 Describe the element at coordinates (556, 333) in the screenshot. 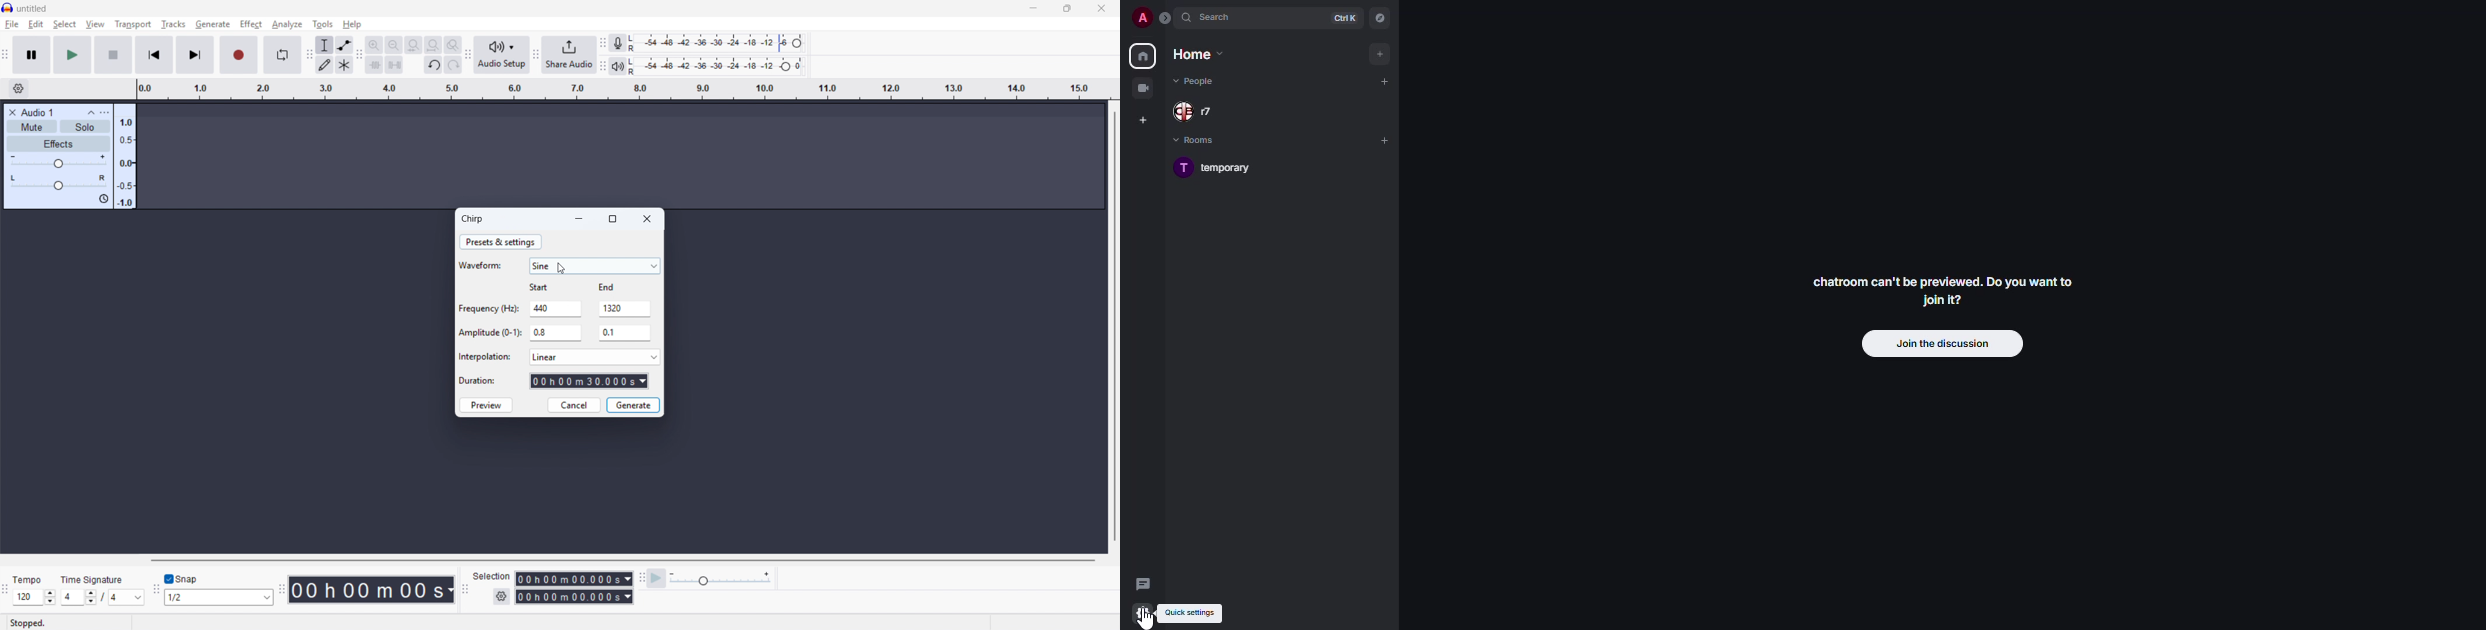

I see `Starting amplitude ` at that location.